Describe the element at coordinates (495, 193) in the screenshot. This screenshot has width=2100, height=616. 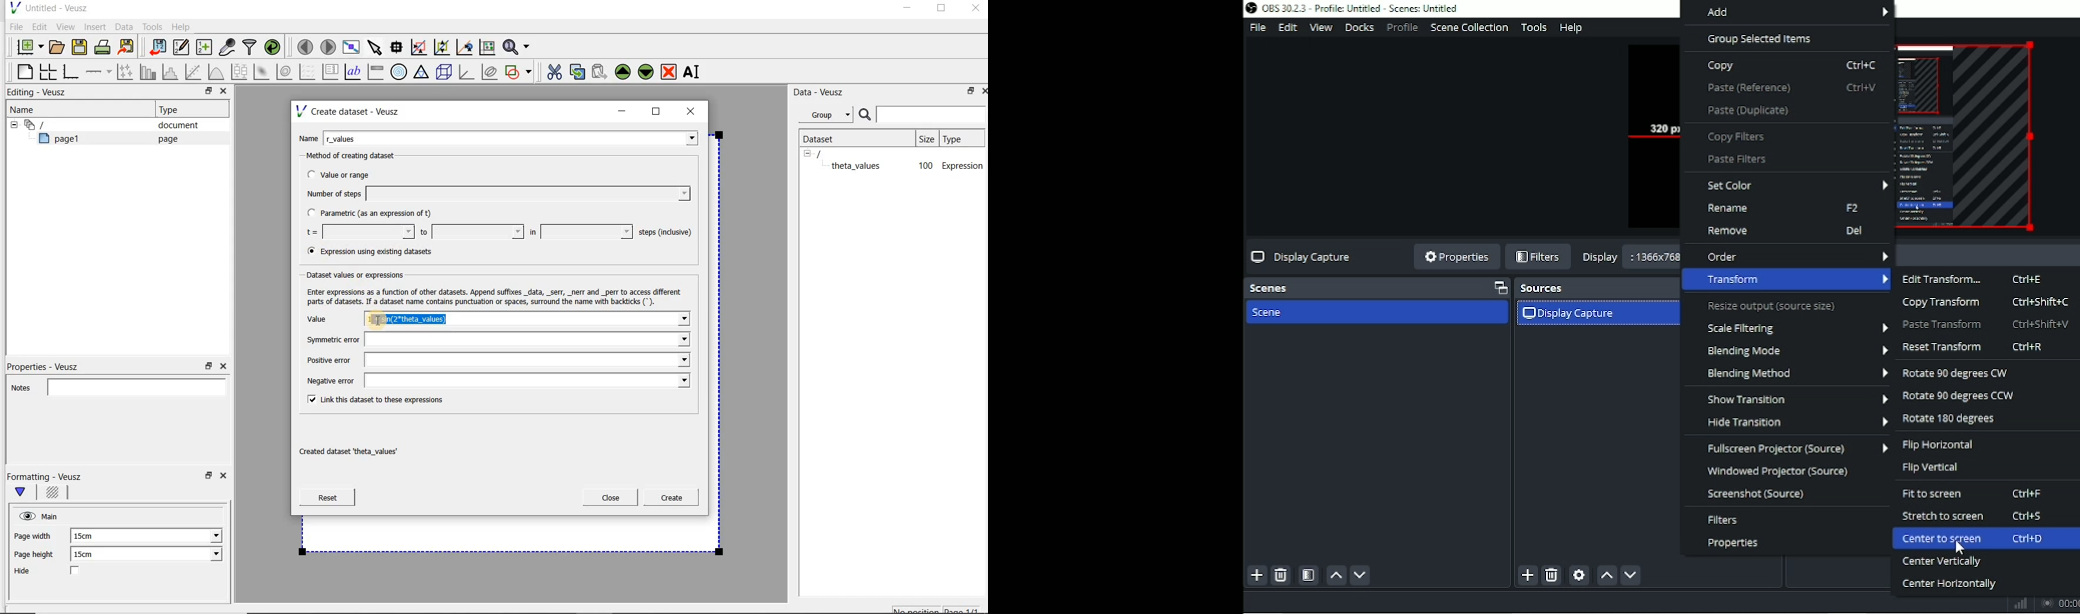
I see `Number of steps` at that location.